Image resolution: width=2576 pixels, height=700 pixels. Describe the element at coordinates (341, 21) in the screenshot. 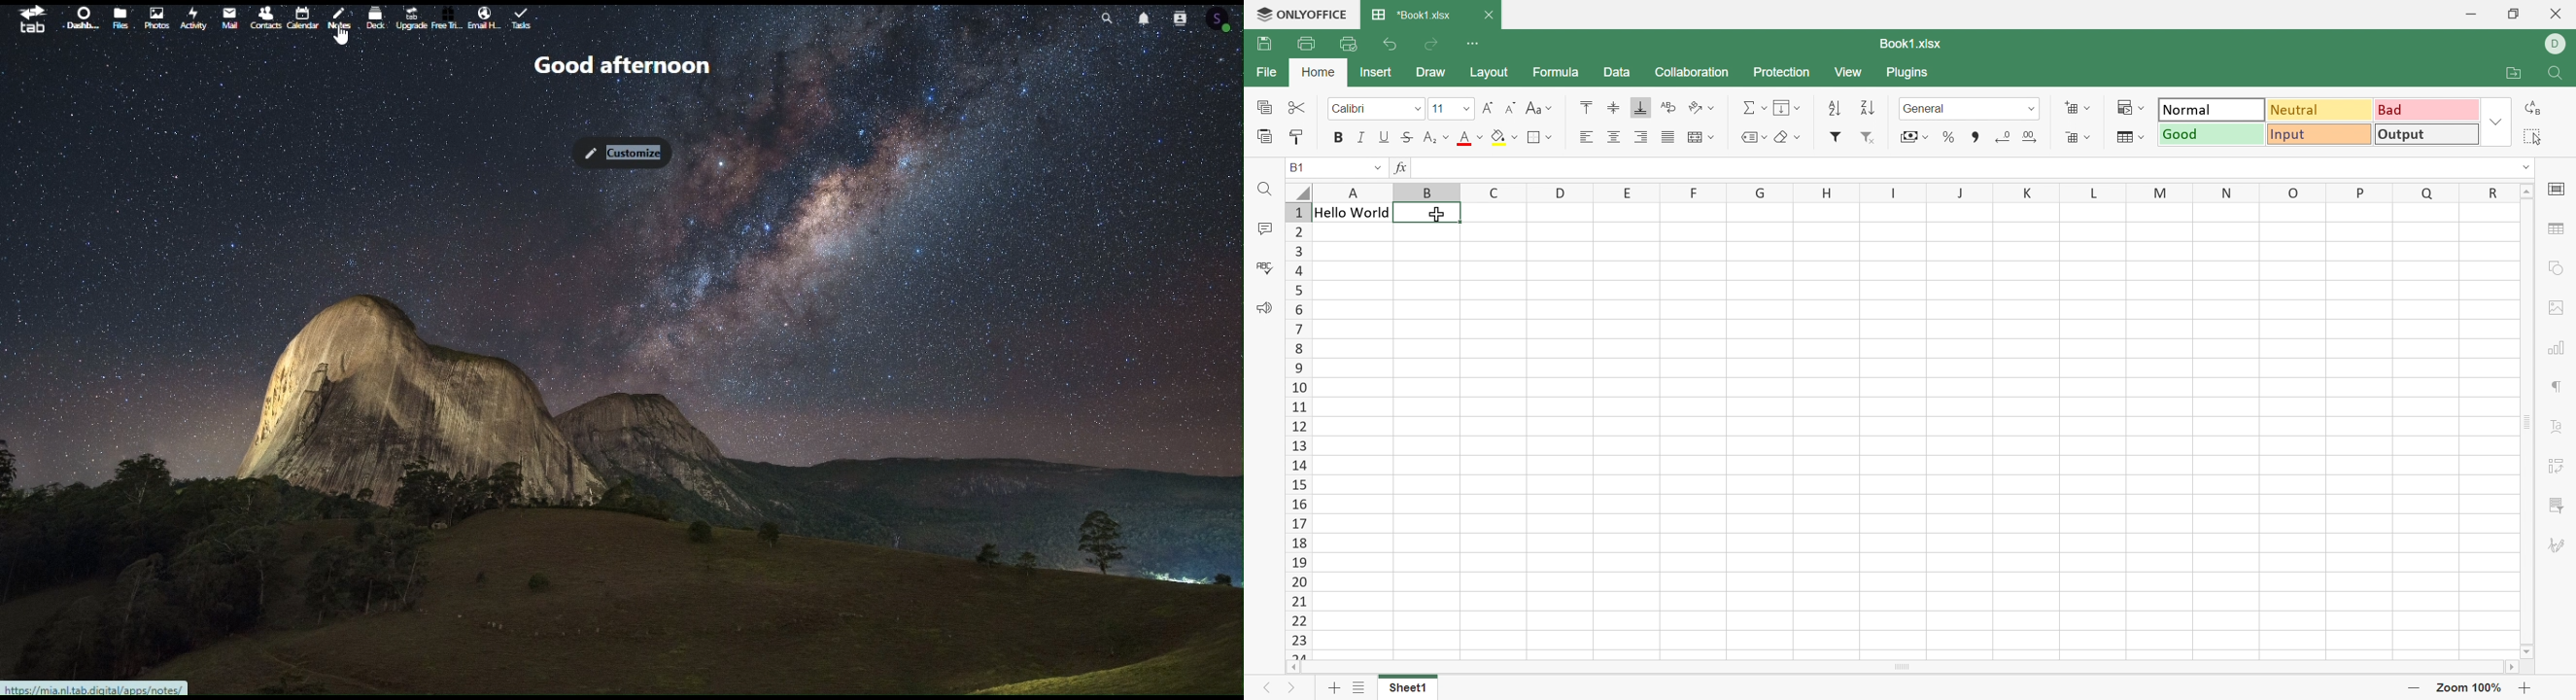

I see `notes` at that location.